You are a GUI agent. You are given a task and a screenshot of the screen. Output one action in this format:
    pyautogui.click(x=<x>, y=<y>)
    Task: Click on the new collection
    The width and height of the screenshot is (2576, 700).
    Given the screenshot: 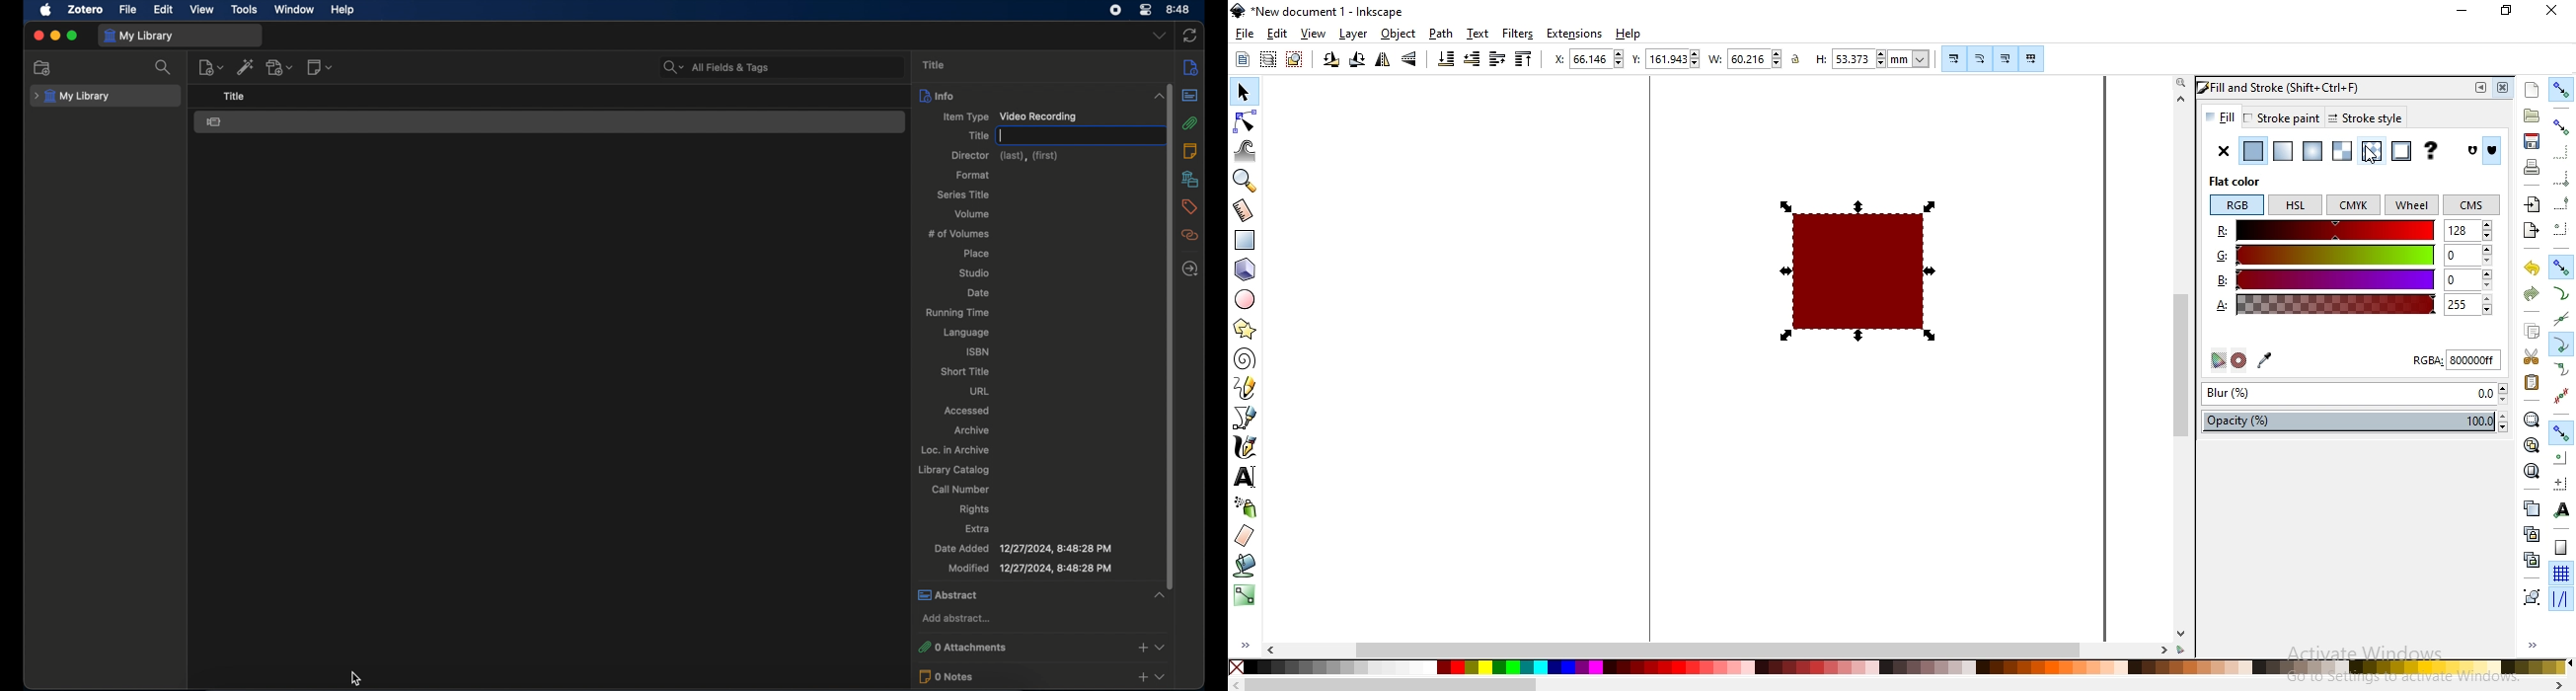 What is the action you would take?
    pyautogui.click(x=43, y=68)
    